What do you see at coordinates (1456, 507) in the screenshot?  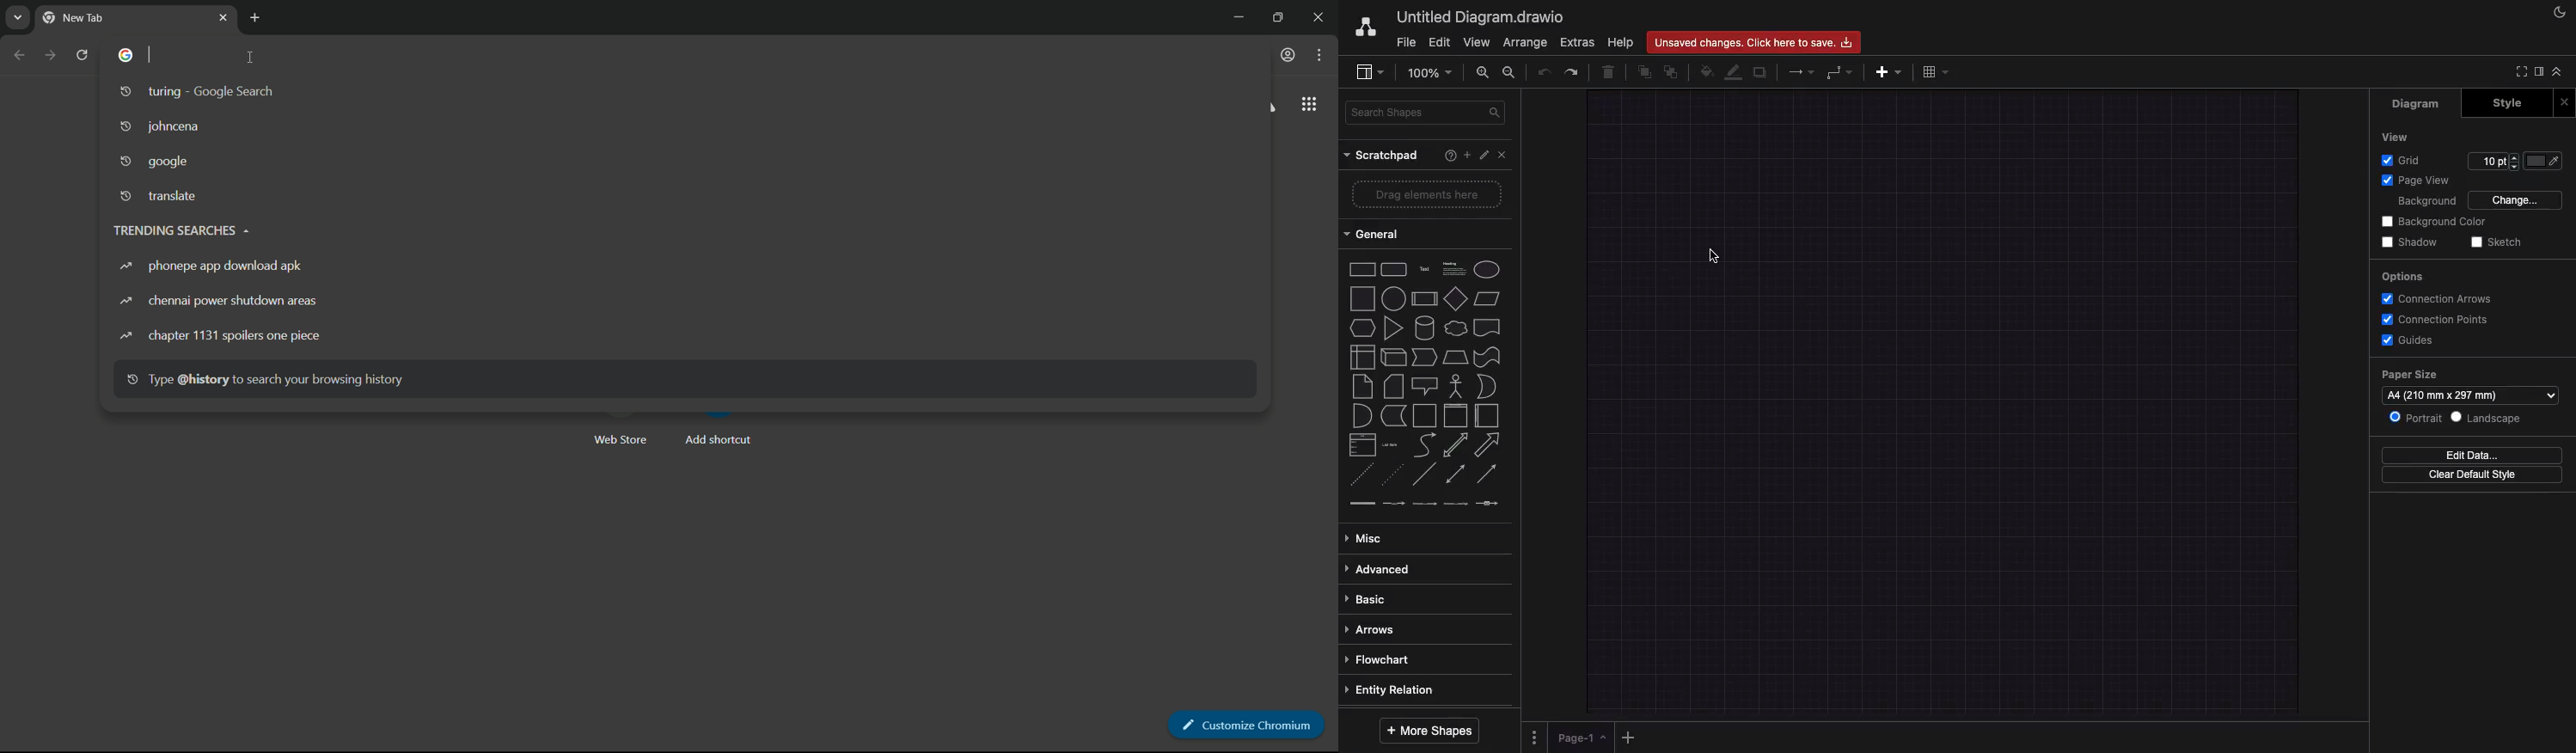 I see `connector with 3 label` at bounding box center [1456, 507].